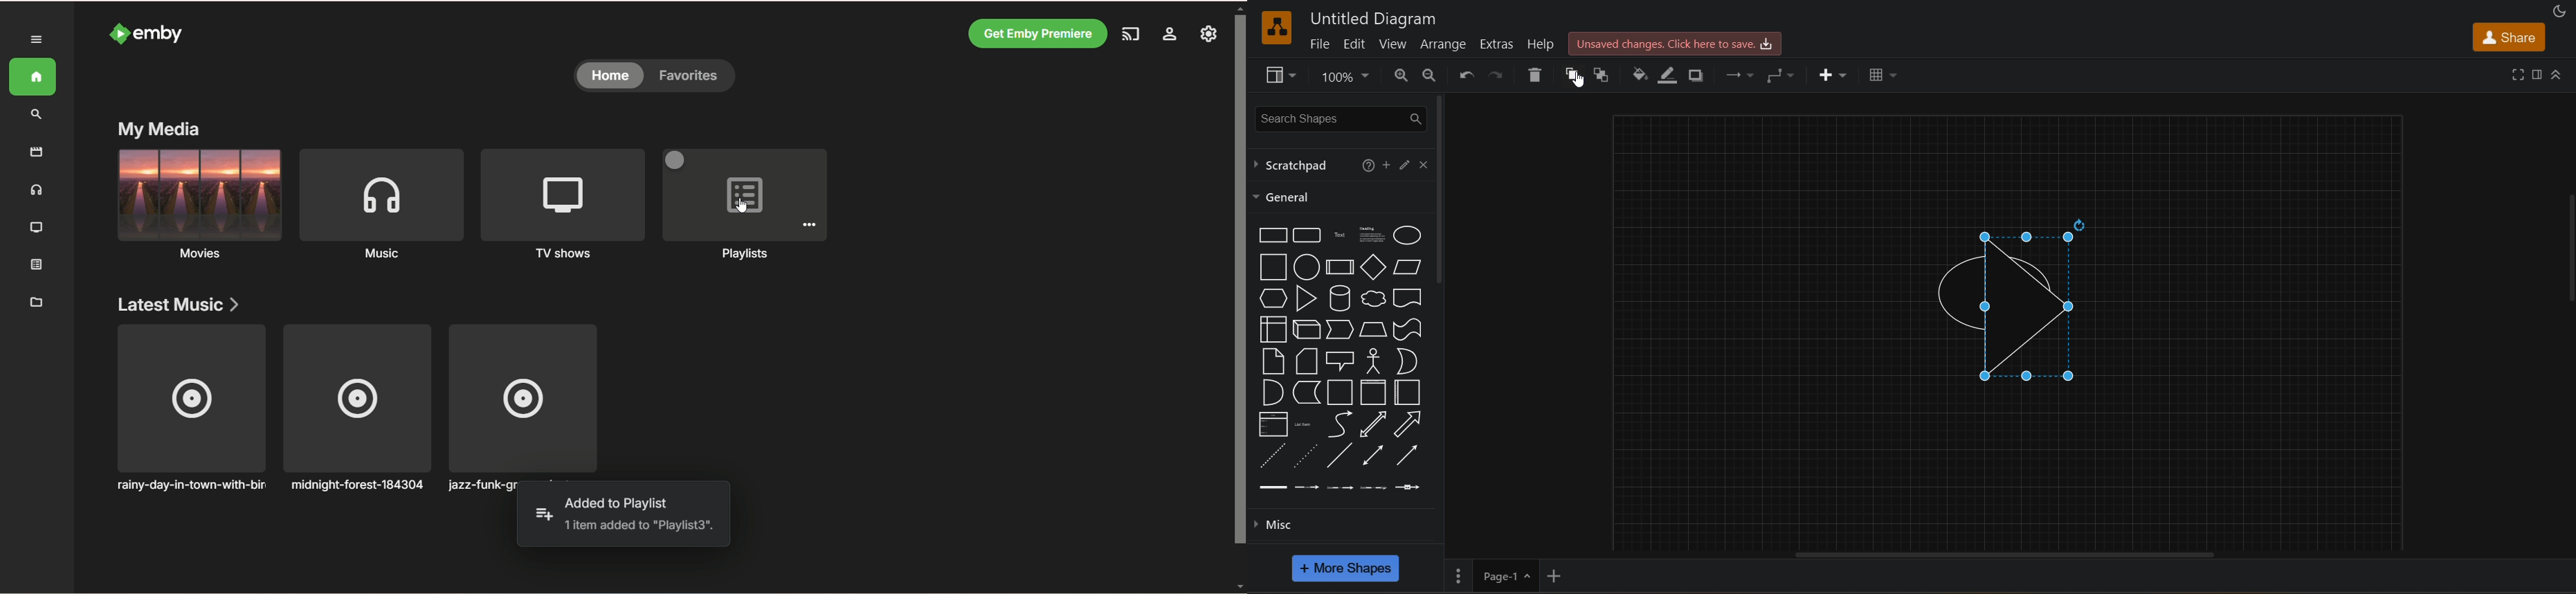 The width and height of the screenshot is (2576, 616). Describe the element at coordinates (1568, 575) in the screenshot. I see `add new page` at that location.